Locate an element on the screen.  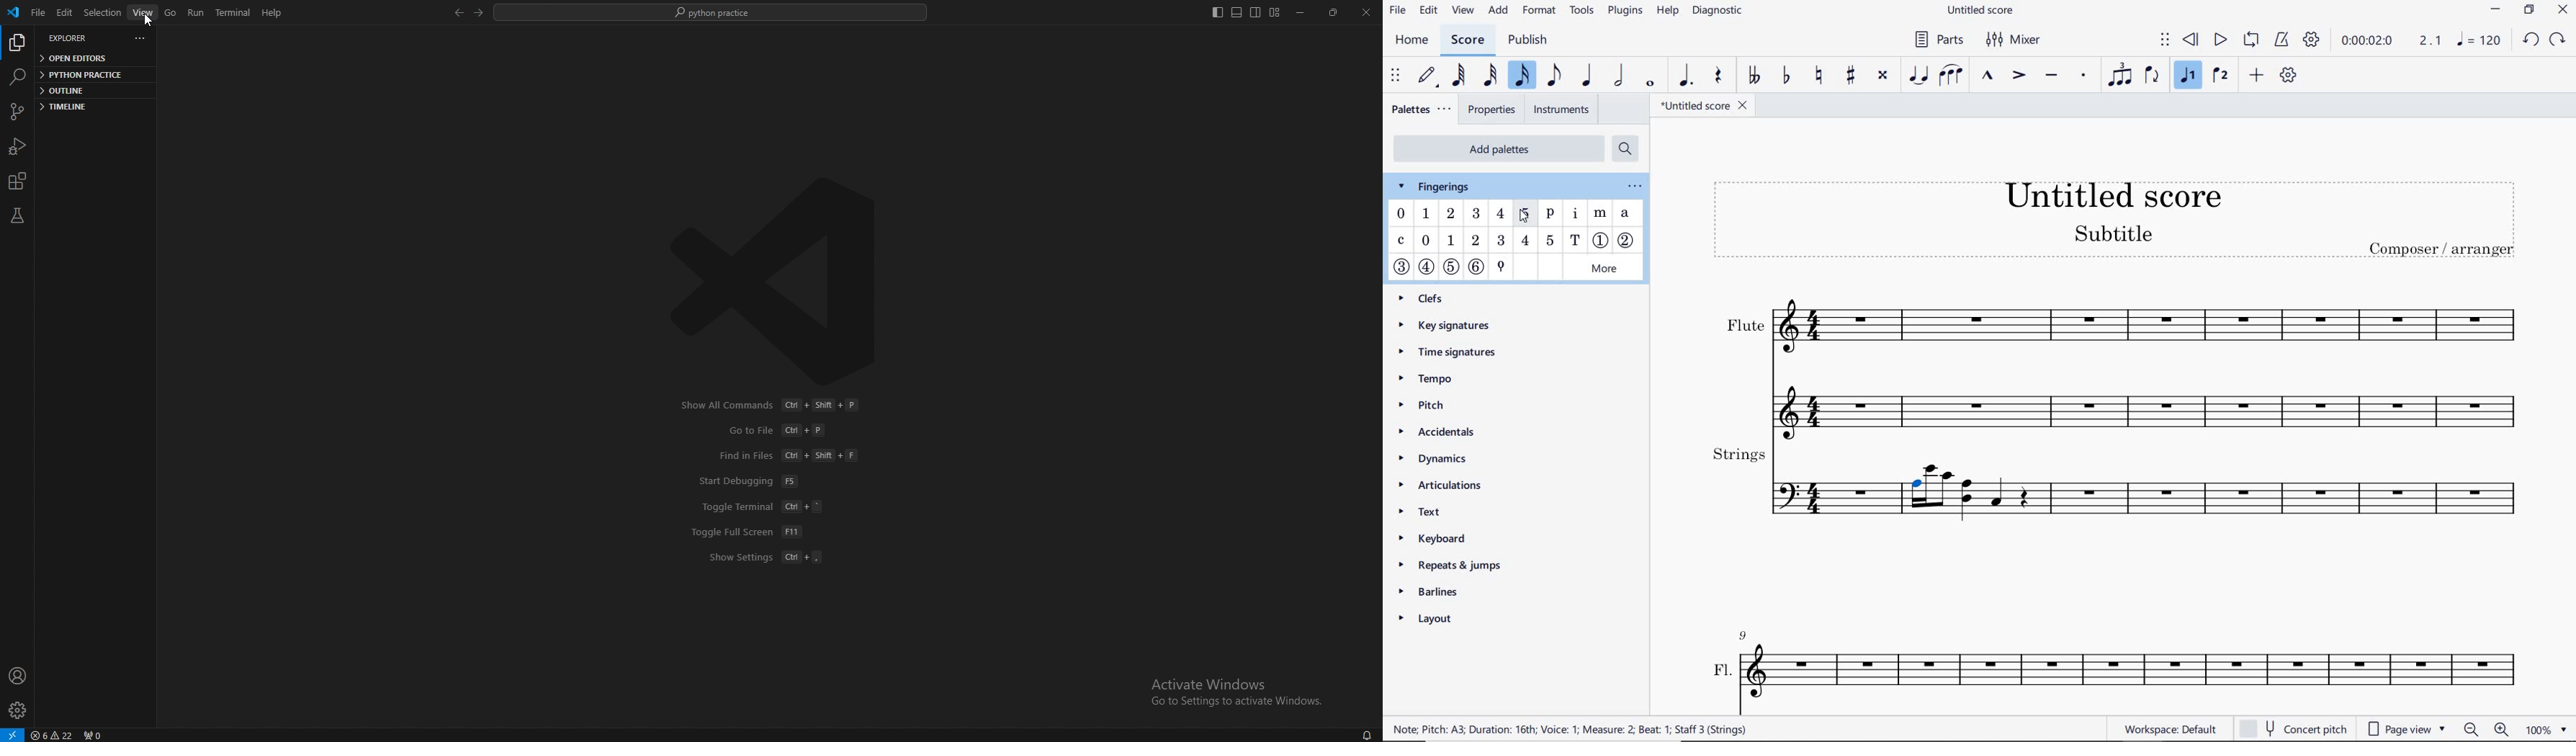
toggle double-flat is located at coordinates (1753, 75).